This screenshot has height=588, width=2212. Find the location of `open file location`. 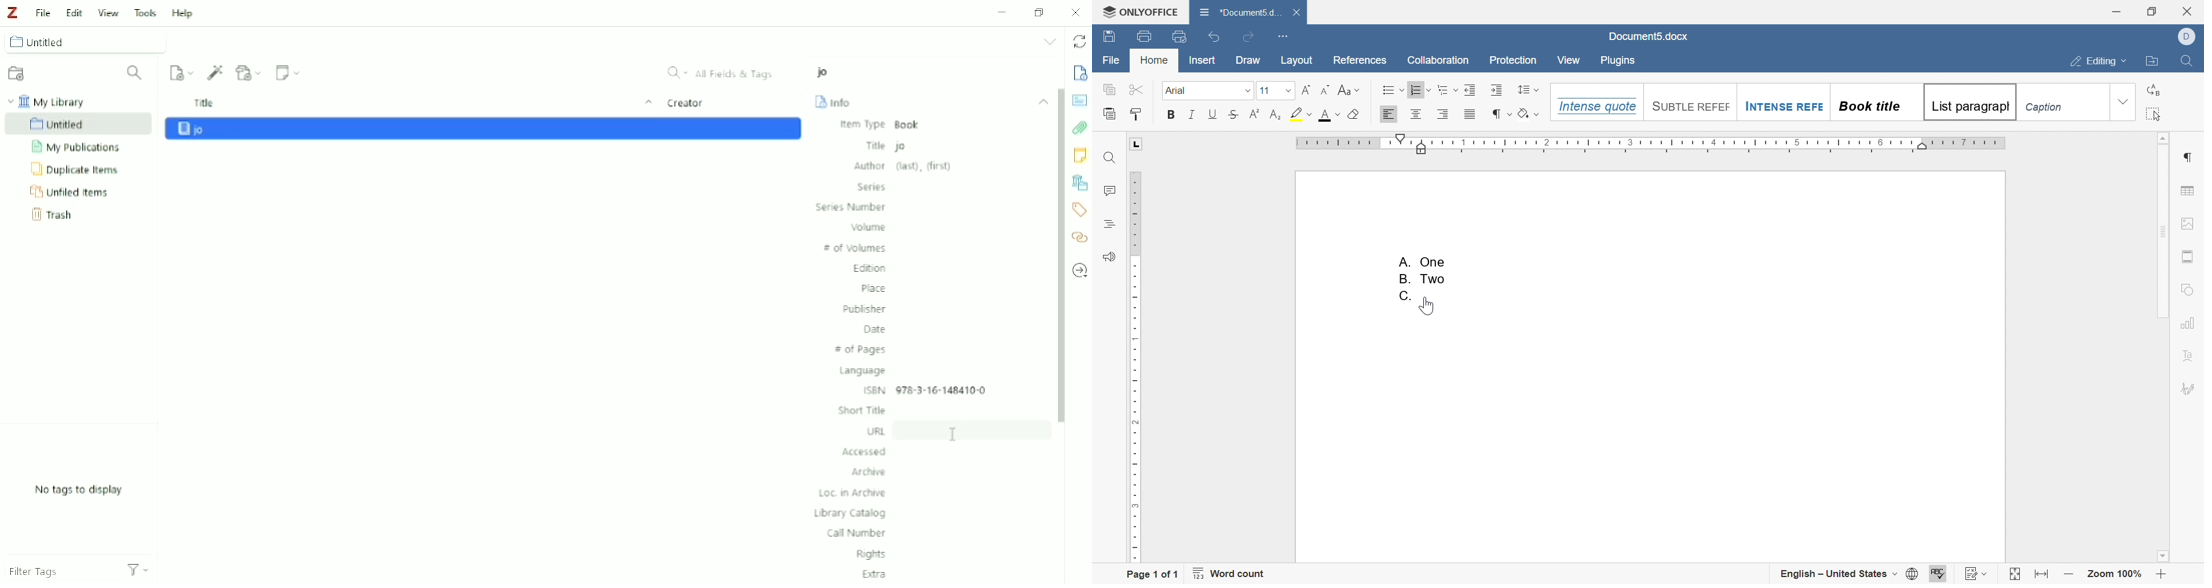

open file location is located at coordinates (2155, 62).